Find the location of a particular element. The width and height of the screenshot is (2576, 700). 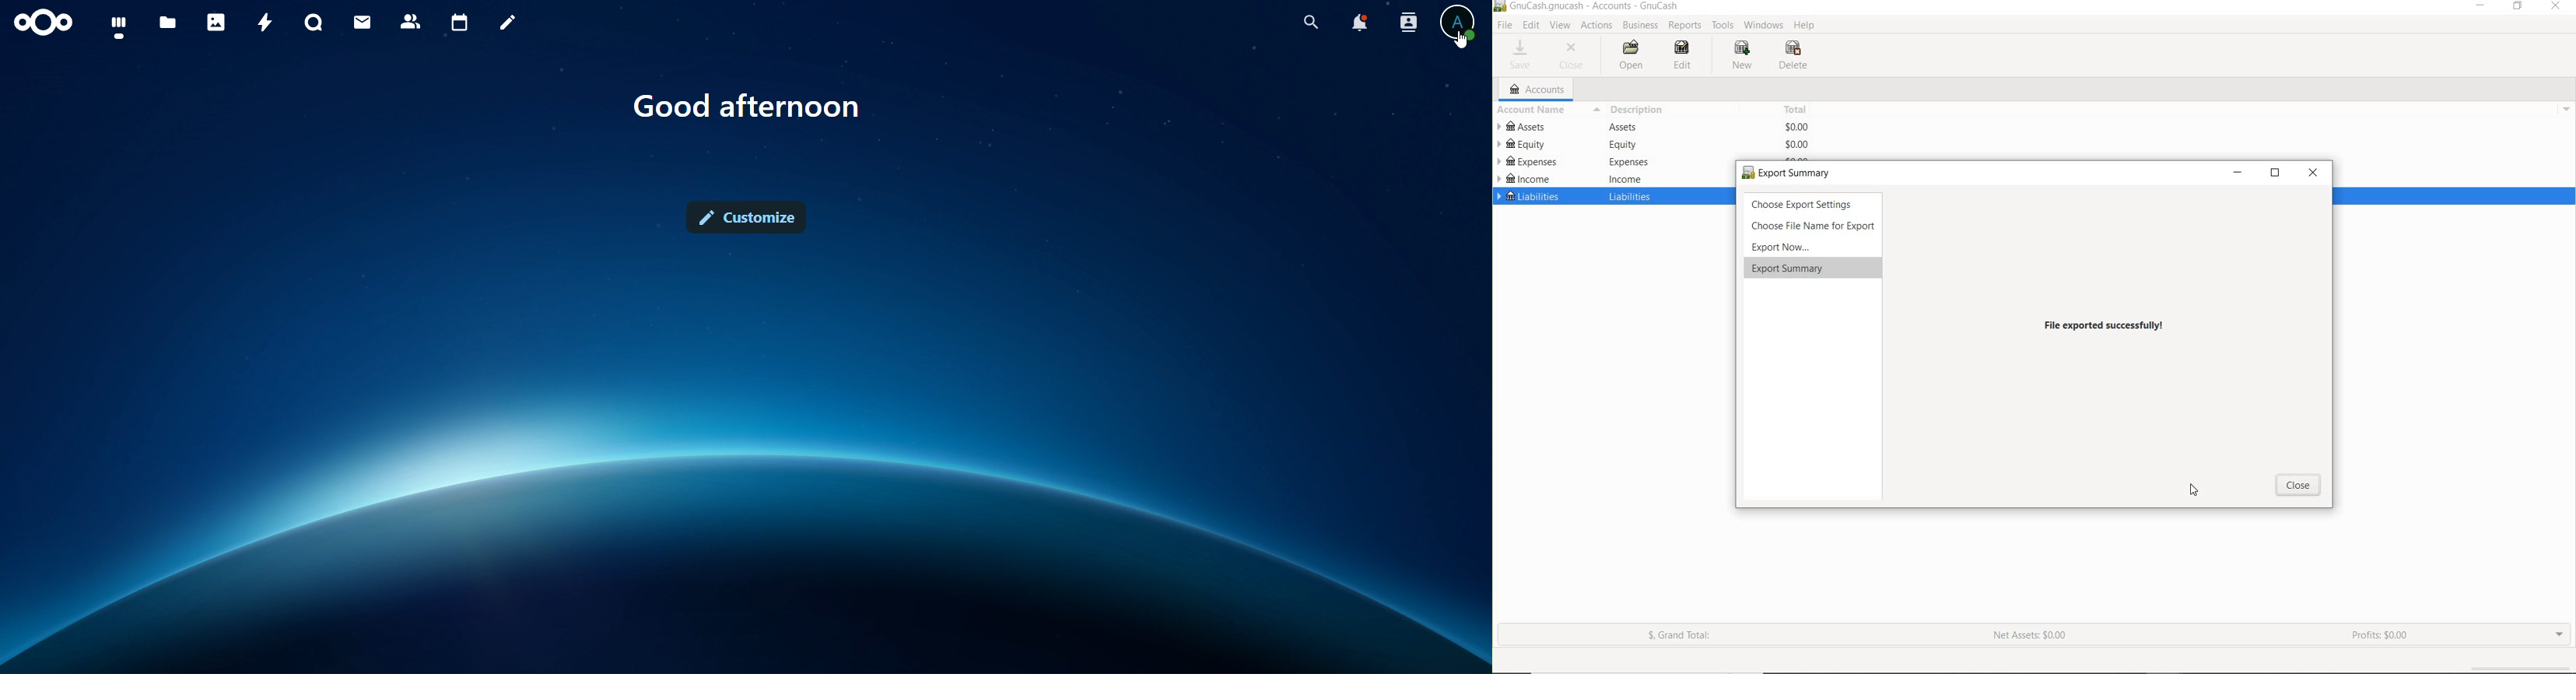

EXPAND is located at coordinates (2558, 636).